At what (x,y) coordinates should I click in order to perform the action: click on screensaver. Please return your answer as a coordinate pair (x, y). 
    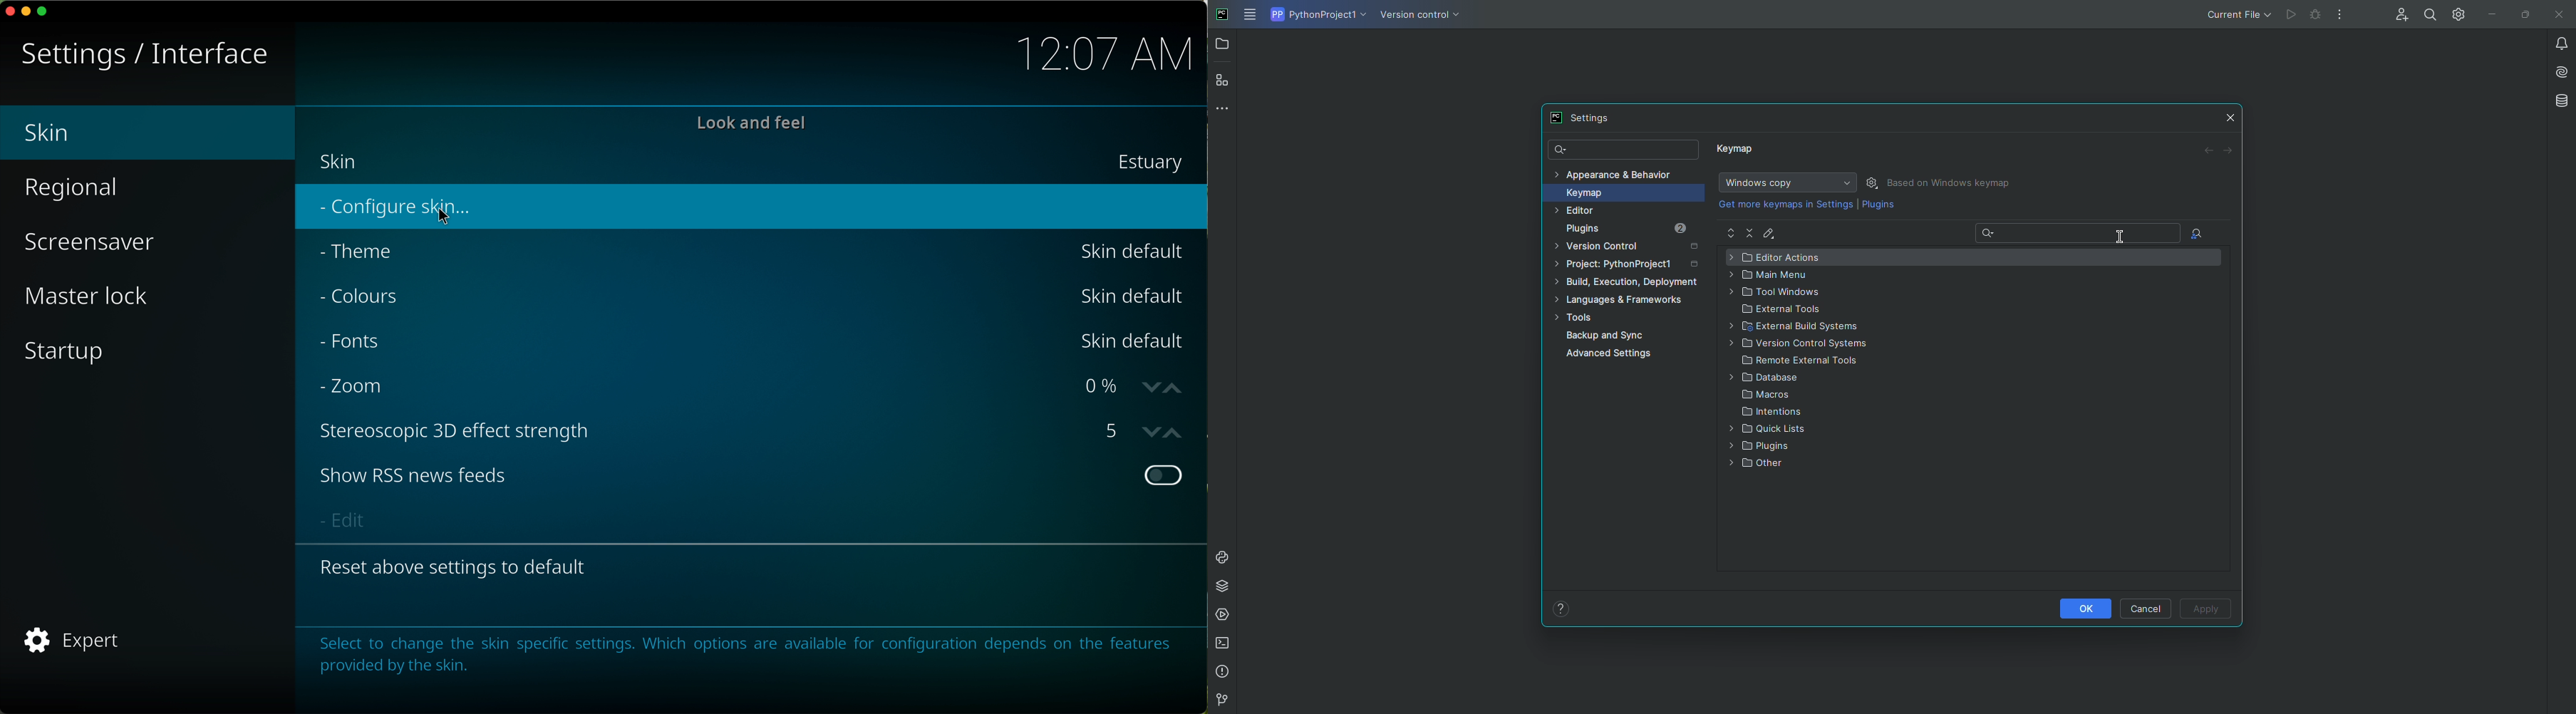
    Looking at the image, I should click on (88, 244).